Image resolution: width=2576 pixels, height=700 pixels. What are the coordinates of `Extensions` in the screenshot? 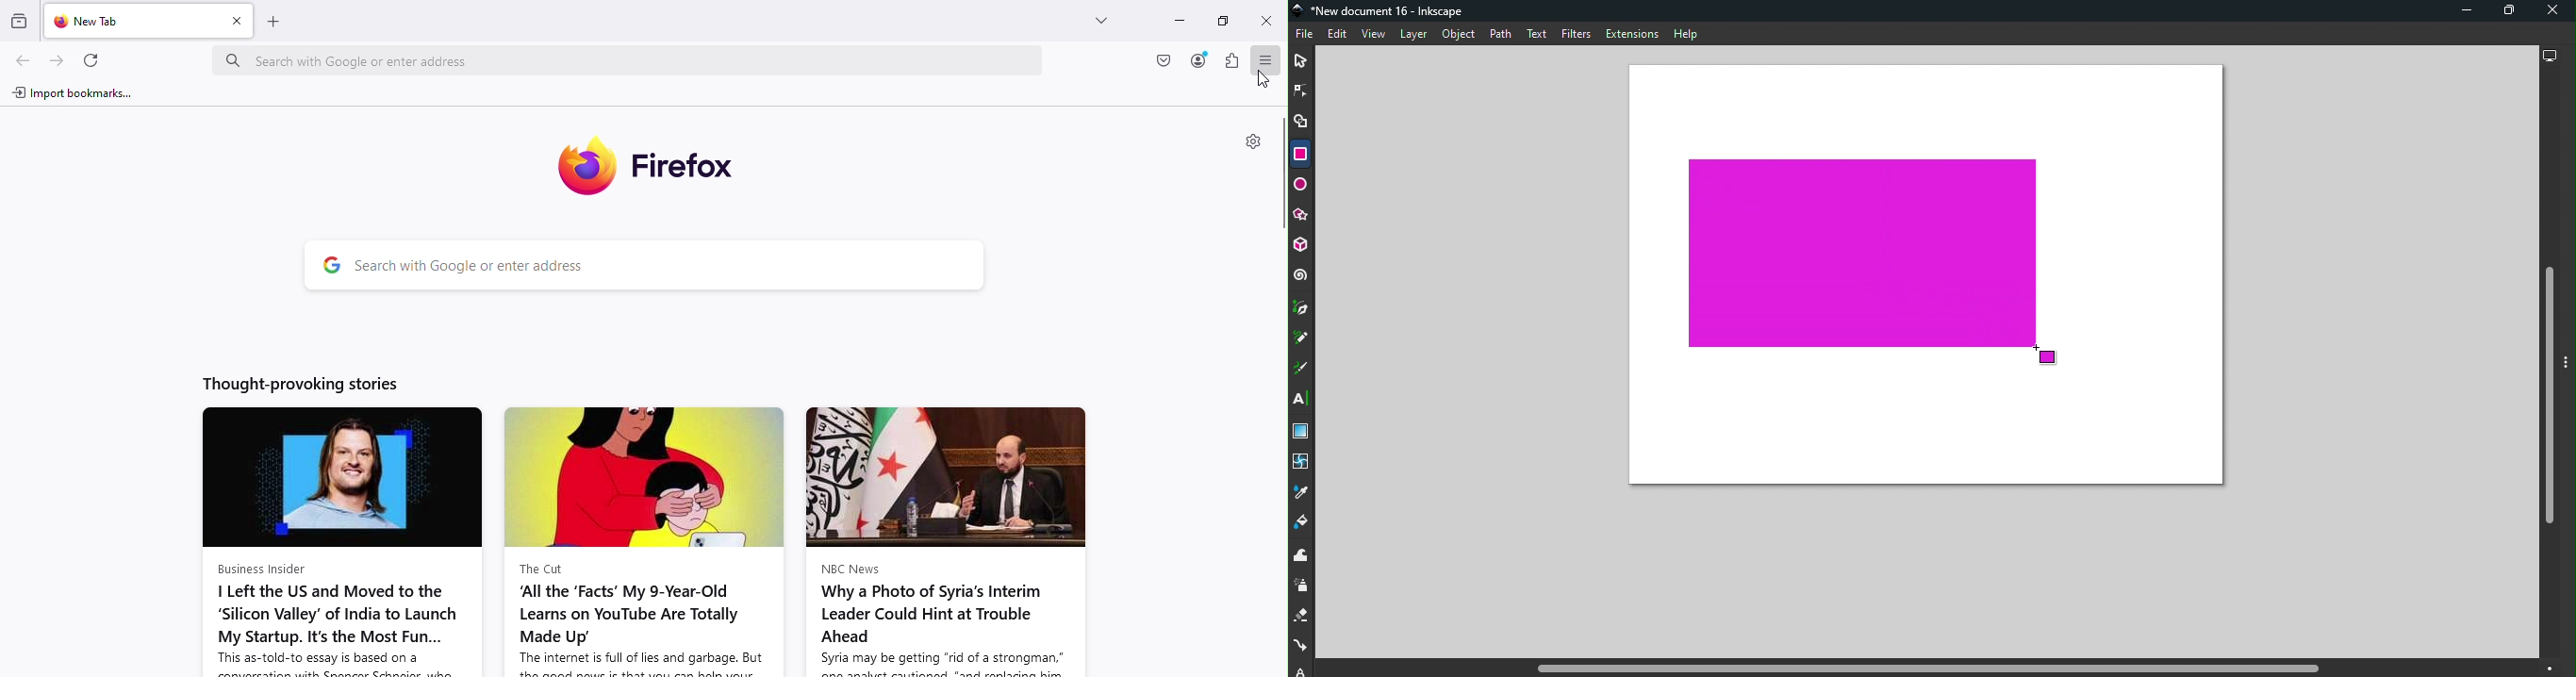 It's located at (1630, 33).